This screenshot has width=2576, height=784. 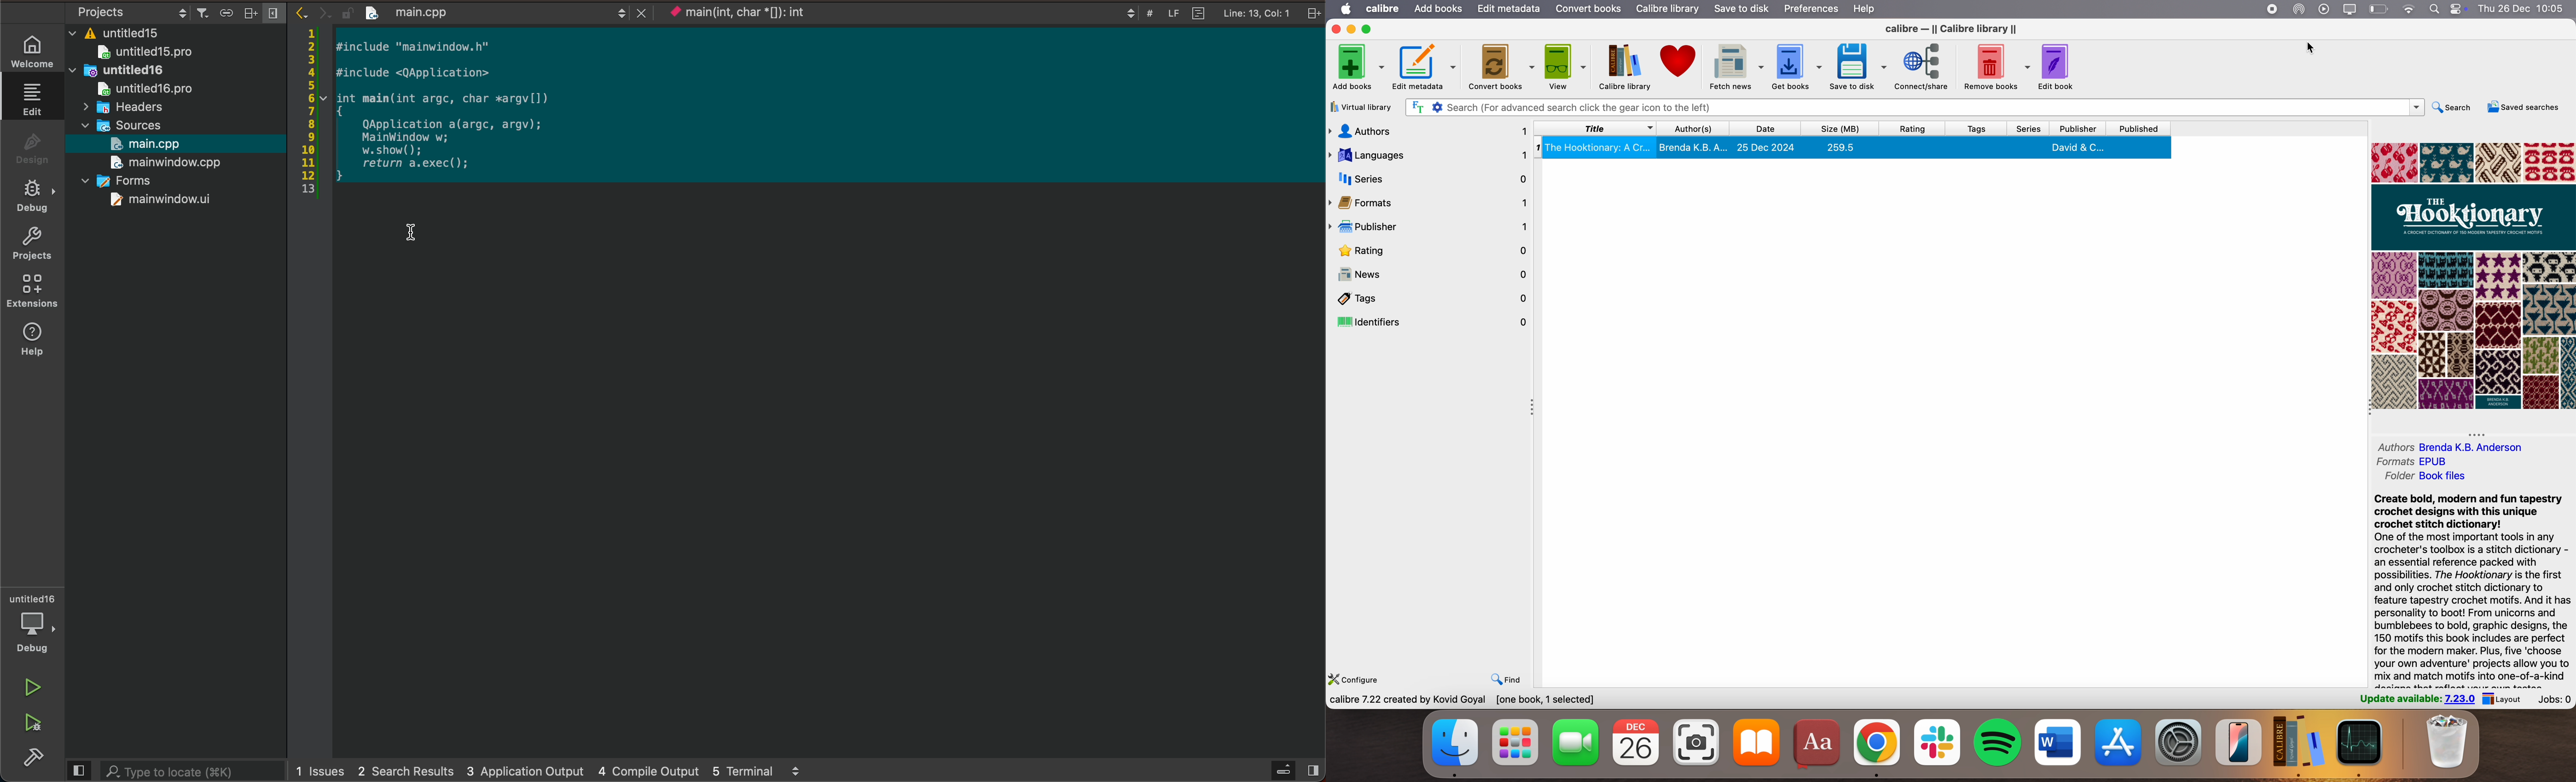 What do you see at coordinates (33, 723) in the screenshot?
I see `run and build` at bounding box center [33, 723].